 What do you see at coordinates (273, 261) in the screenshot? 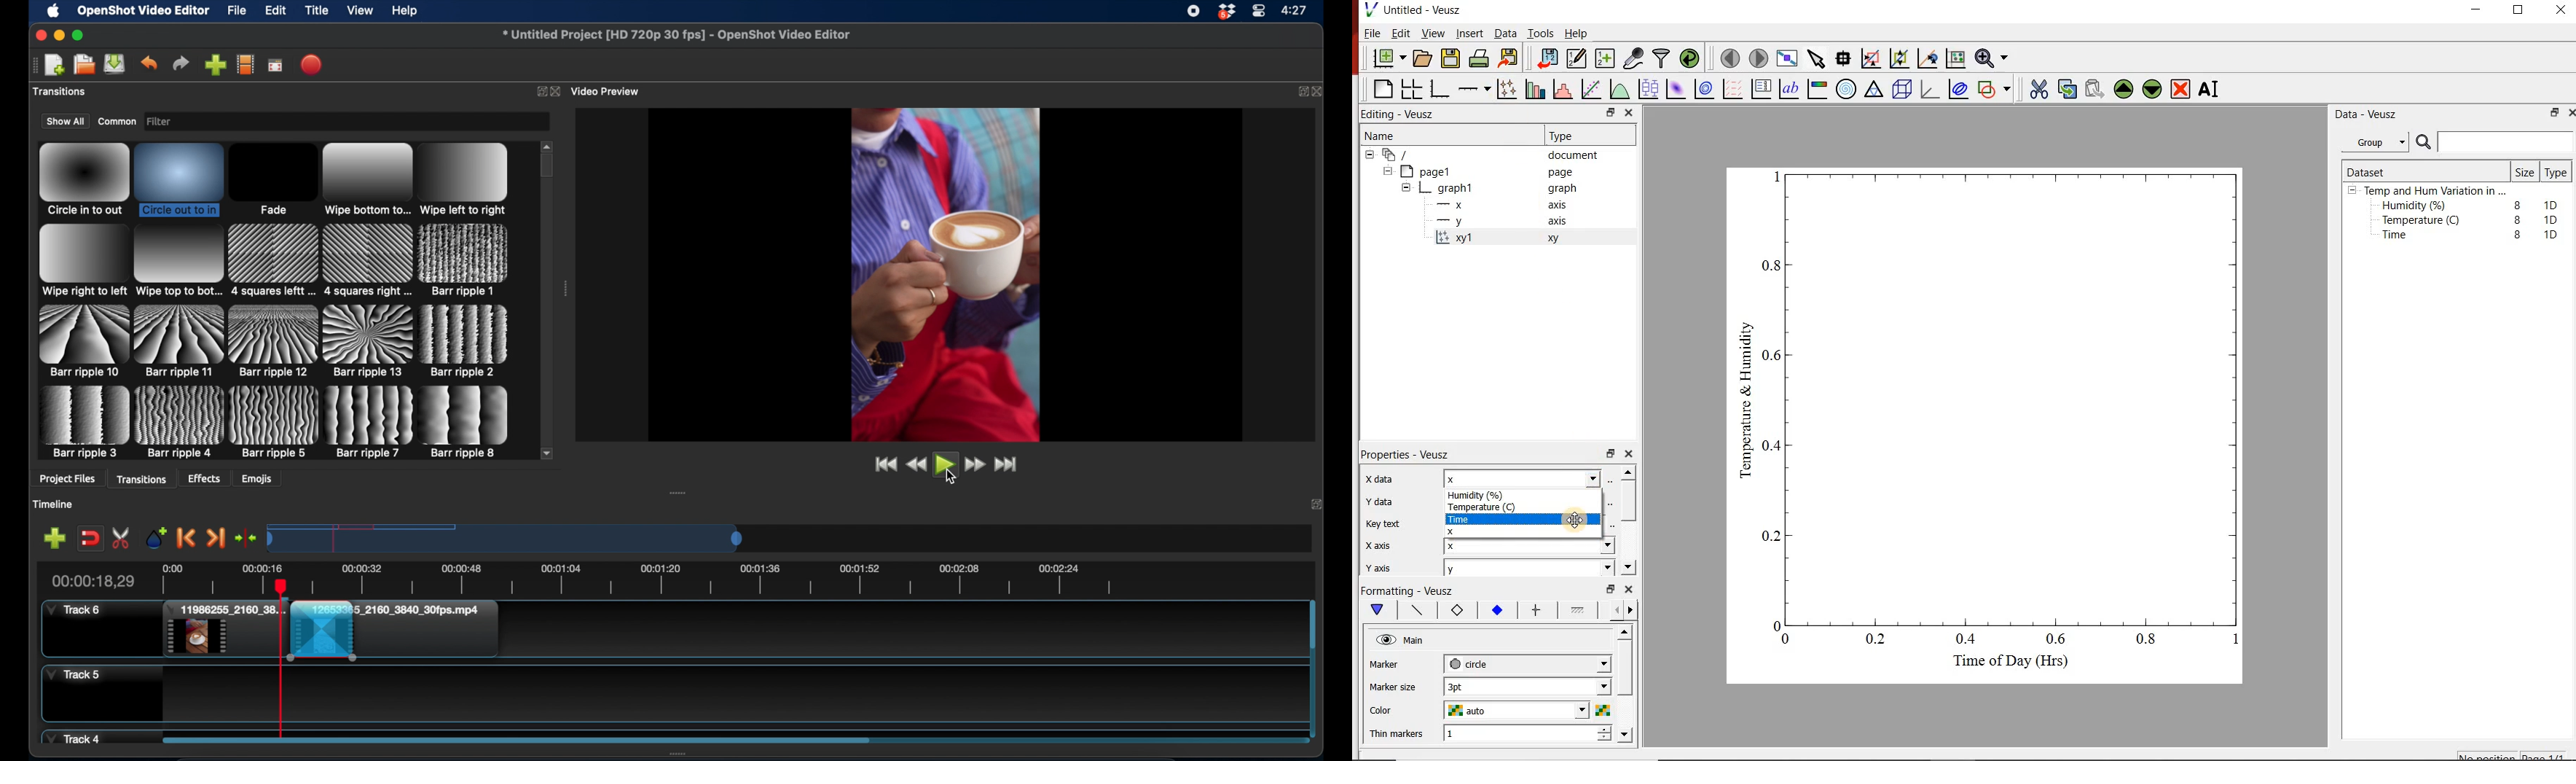
I see `transition` at bounding box center [273, 261].